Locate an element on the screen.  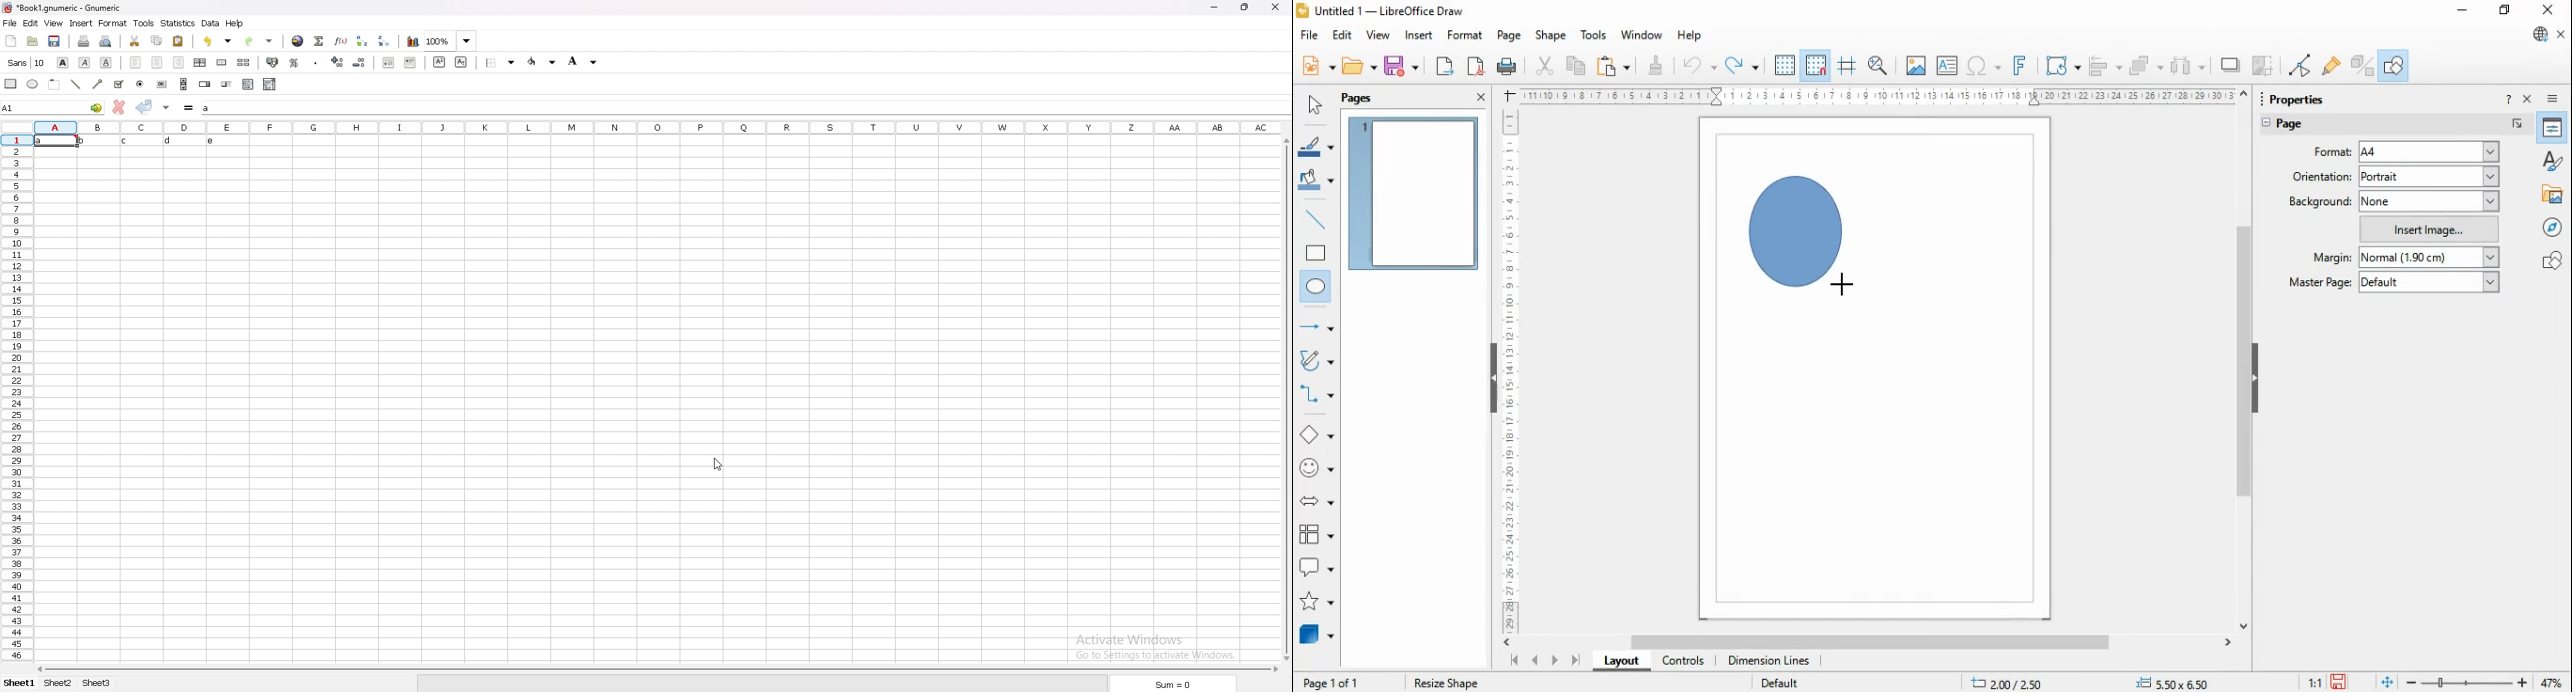
Page 10f 1 is located at coordinates (1333, 682).